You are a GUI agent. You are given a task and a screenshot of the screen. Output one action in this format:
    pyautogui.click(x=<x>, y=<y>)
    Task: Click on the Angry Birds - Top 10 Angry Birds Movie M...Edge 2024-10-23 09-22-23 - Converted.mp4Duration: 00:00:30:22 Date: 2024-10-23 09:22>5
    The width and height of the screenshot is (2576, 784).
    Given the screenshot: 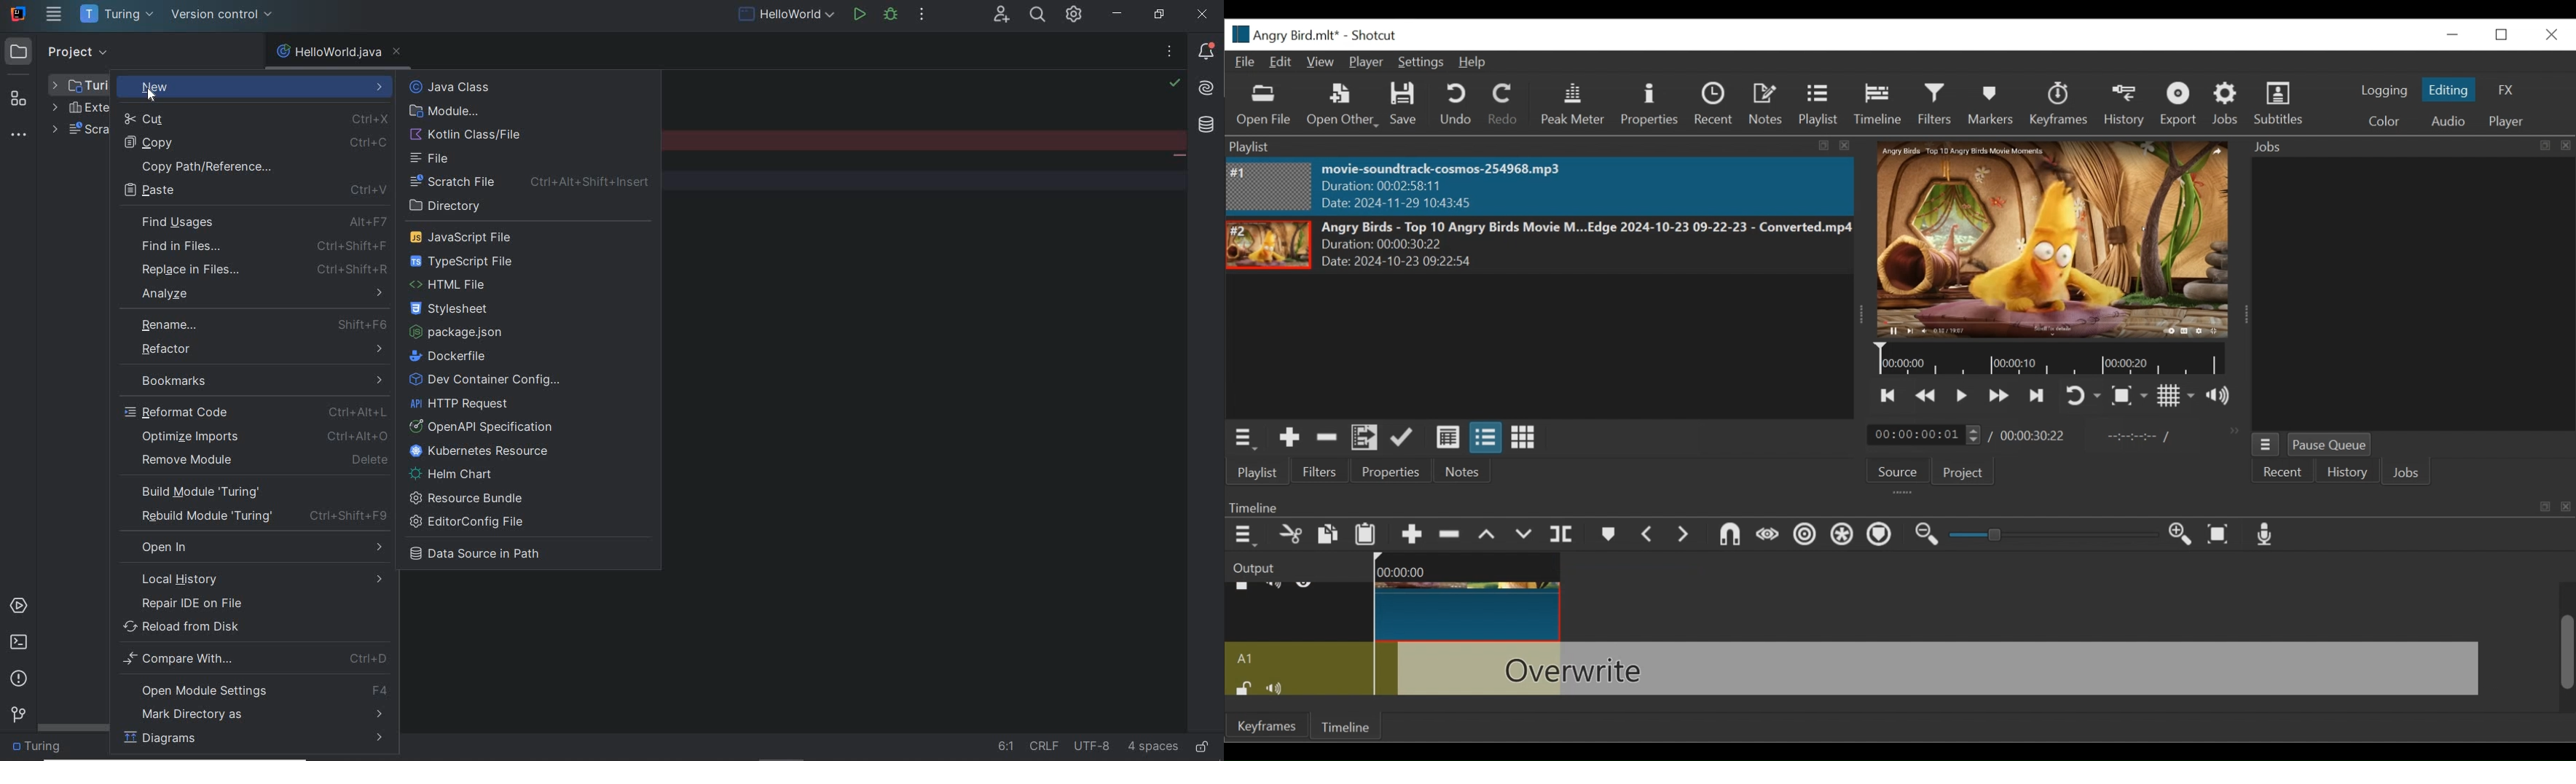 What is the action you would take?
    pyautogui.click(x=1586, y=245)
    